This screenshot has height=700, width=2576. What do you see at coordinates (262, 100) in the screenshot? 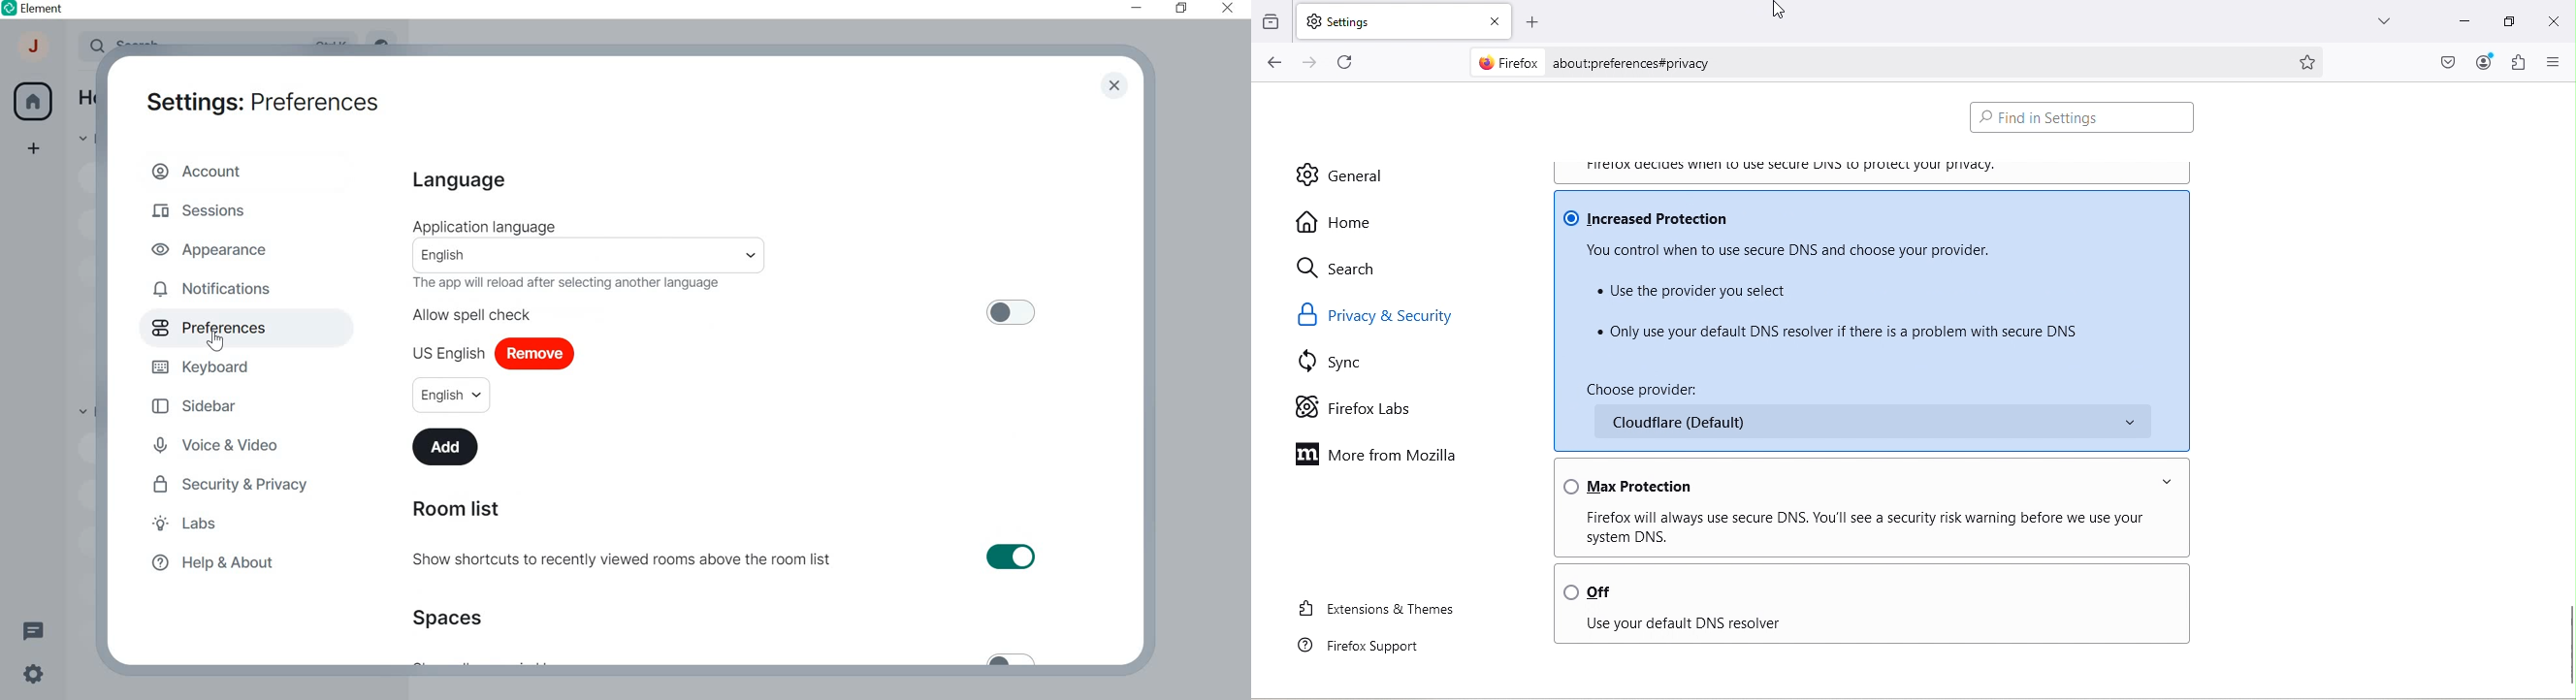
I see `SETTINGS: PREFERENCES` at bounding box center [262, 100].